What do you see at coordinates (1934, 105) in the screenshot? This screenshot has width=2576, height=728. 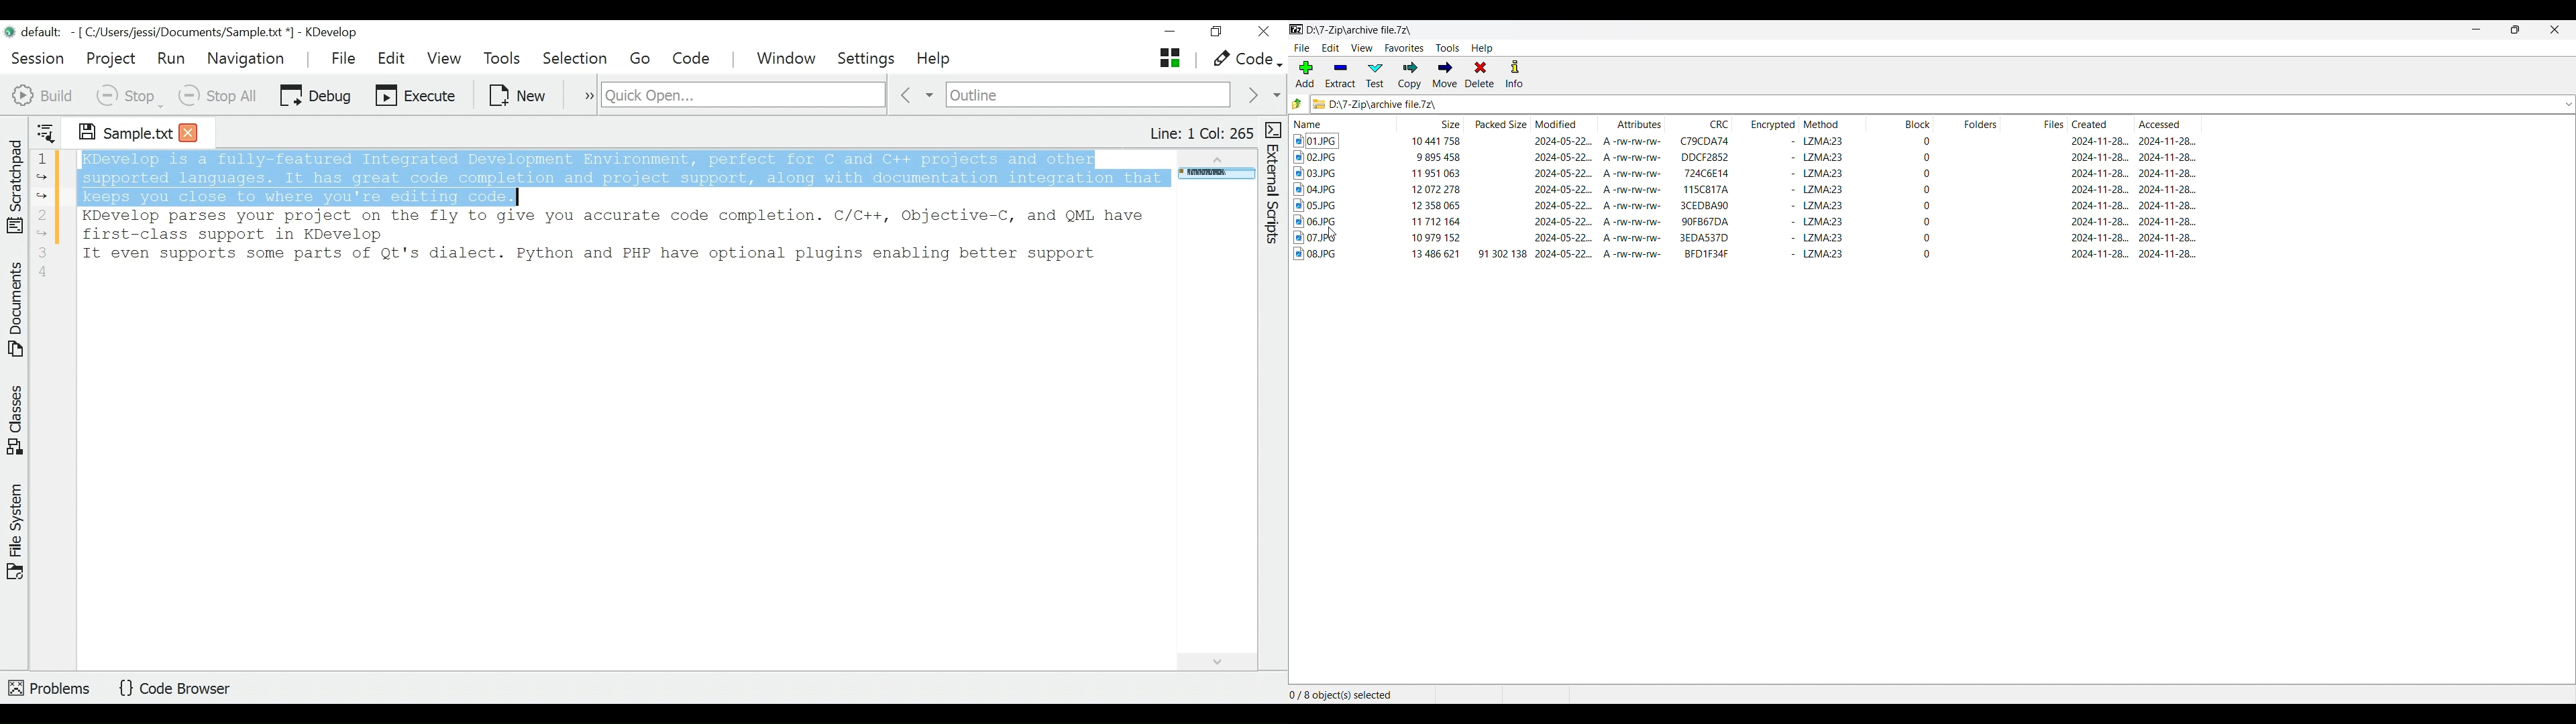 I see `Logo and location of current folder changed` at bounding box center [1934, 105].